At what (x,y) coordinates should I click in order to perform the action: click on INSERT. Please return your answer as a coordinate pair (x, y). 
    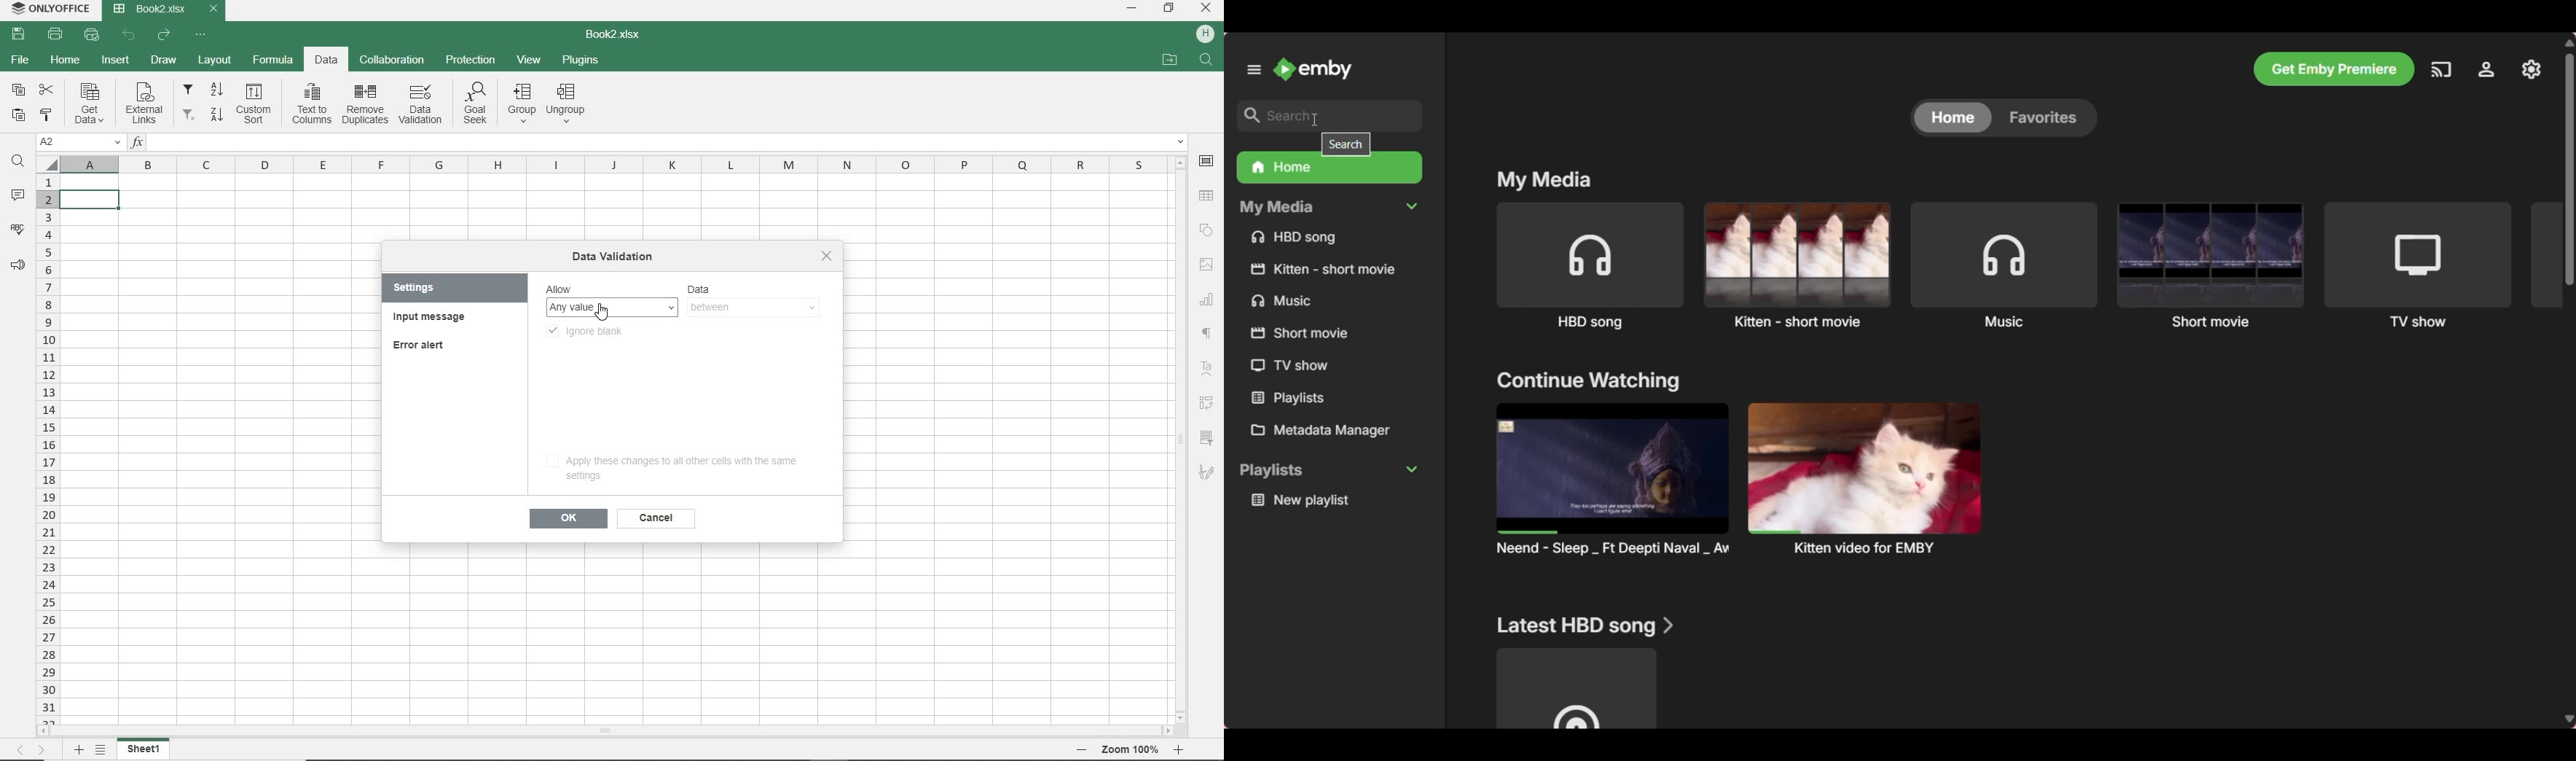
    Looking at the image, I should click on (117, 58).